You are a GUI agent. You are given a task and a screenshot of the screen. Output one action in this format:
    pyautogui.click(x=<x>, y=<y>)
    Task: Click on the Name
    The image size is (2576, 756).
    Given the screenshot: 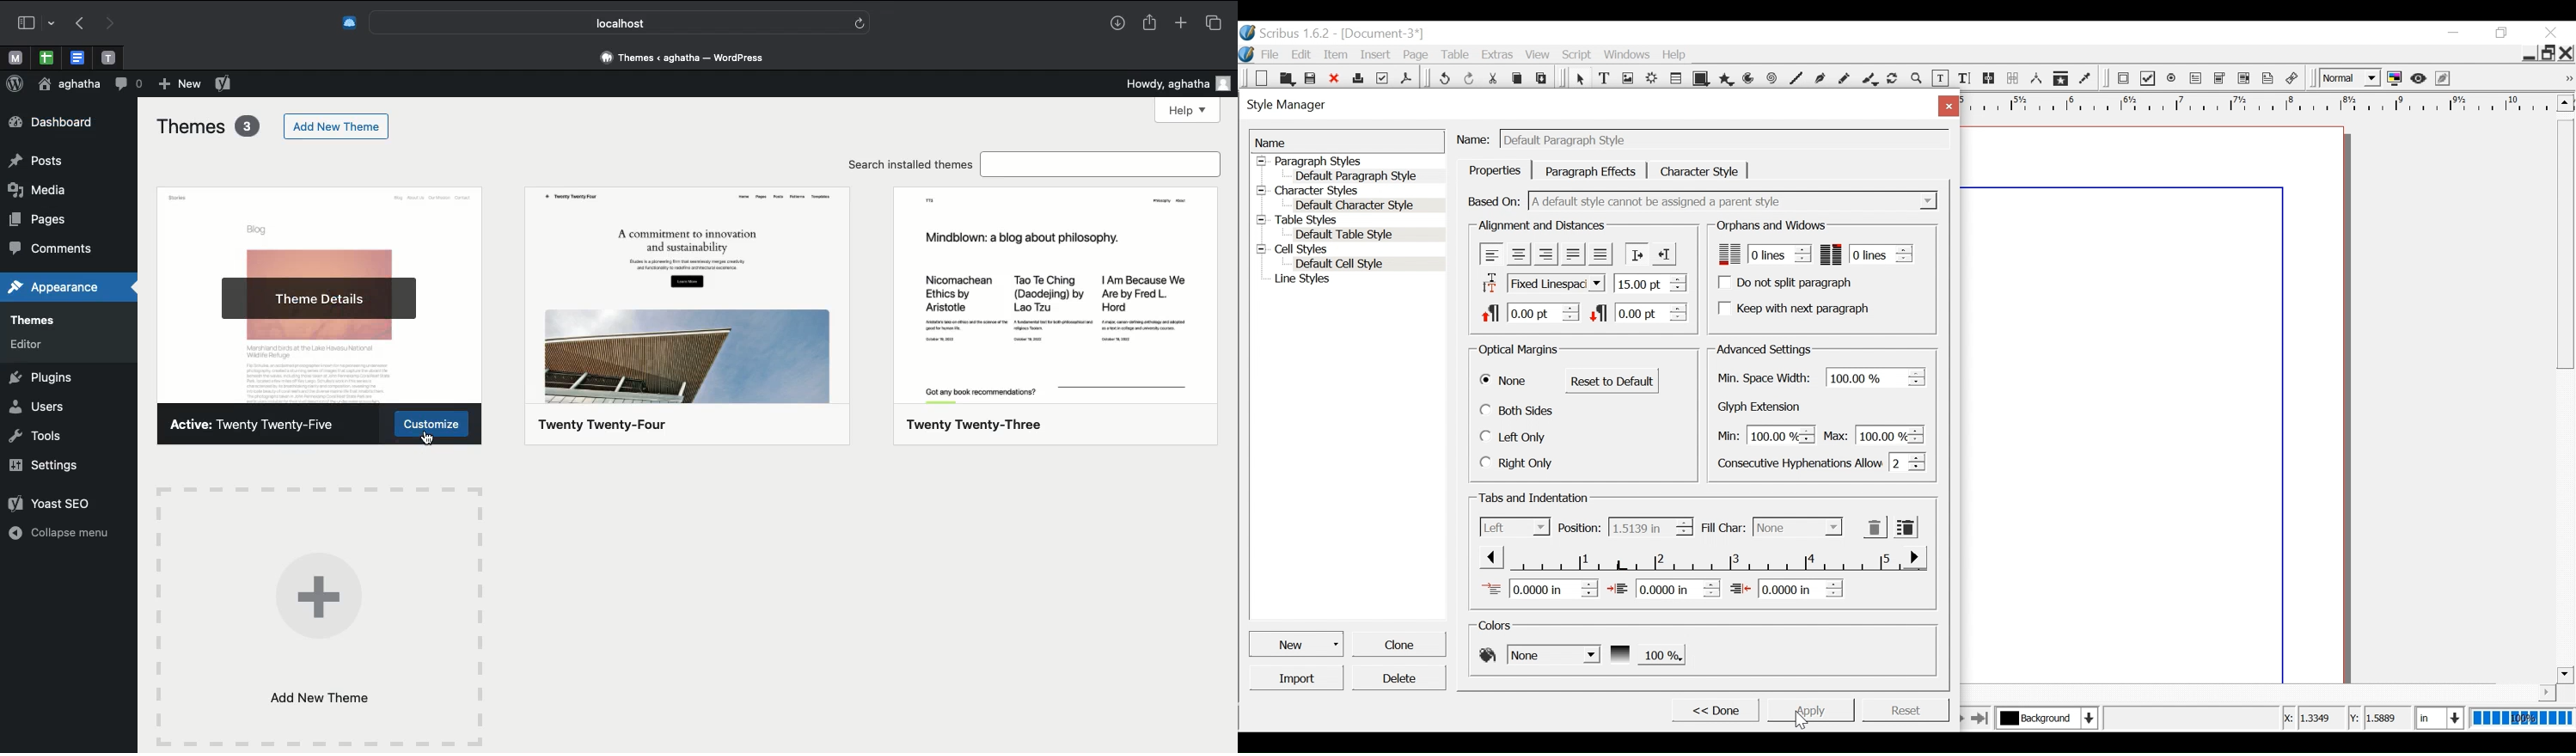 What is the action you would take?
    pyautogui.click(x=1475, y=137)
    